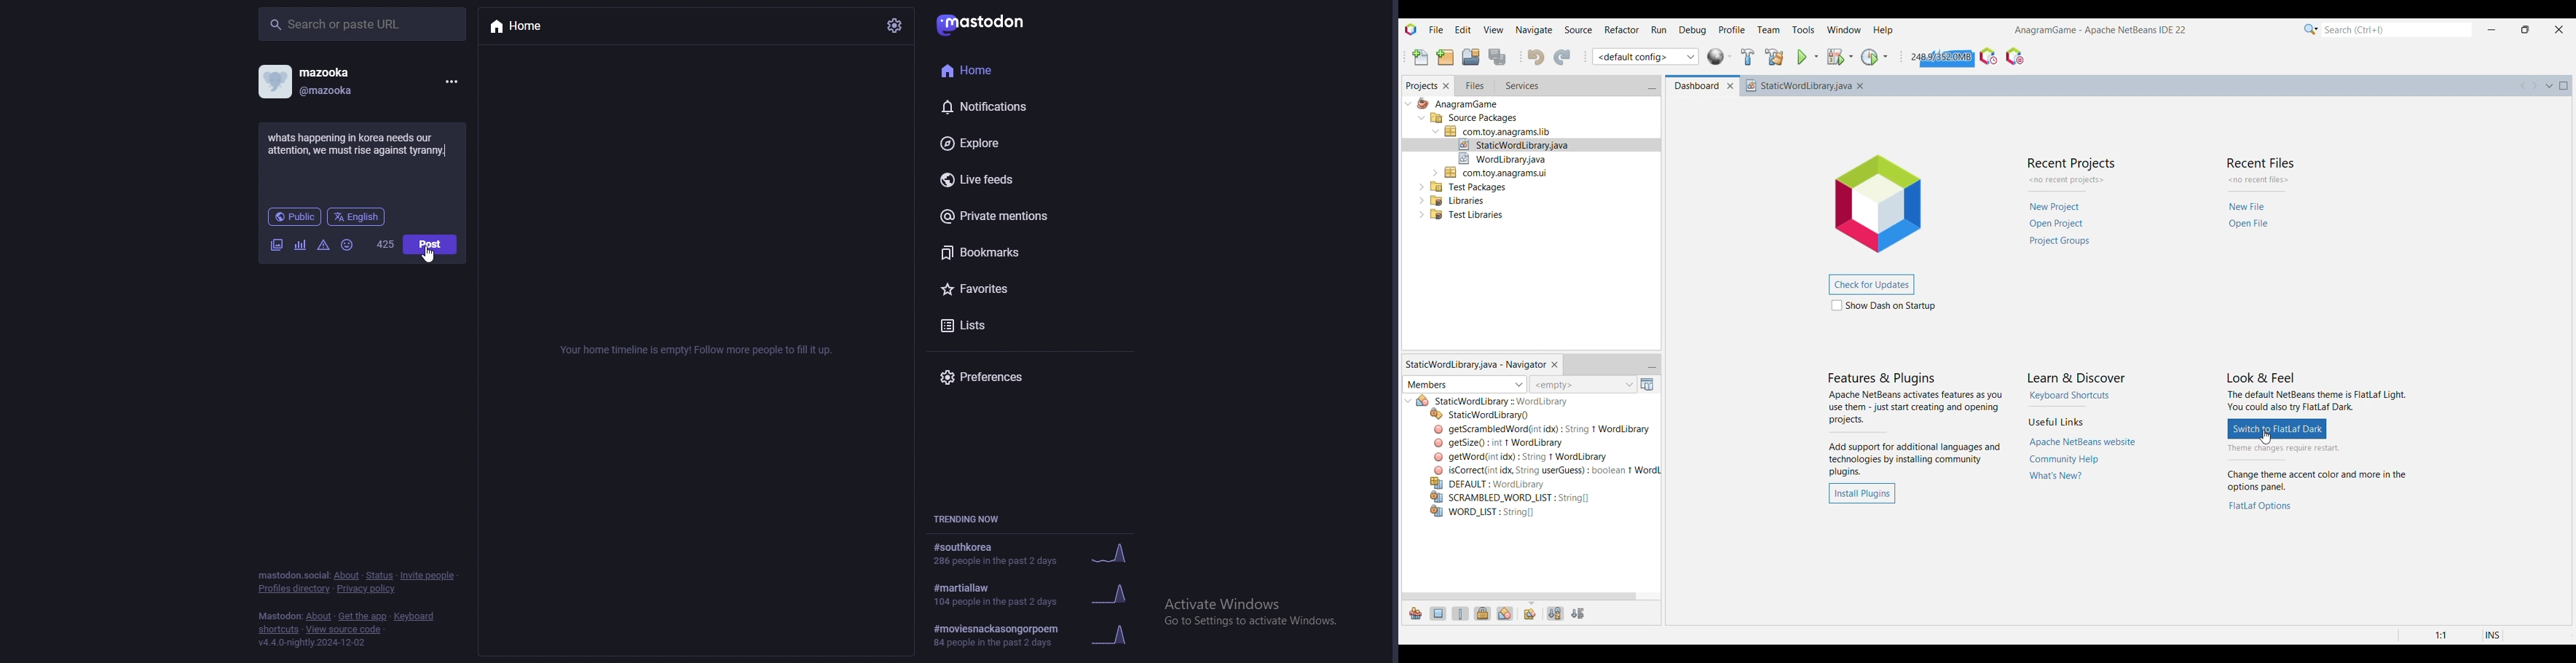 Image resolution: width=2576 pixels, height=672 pixels. Describe the element at coordinates (1023, 219) in the screenshot. I see `private mentions` at that location.